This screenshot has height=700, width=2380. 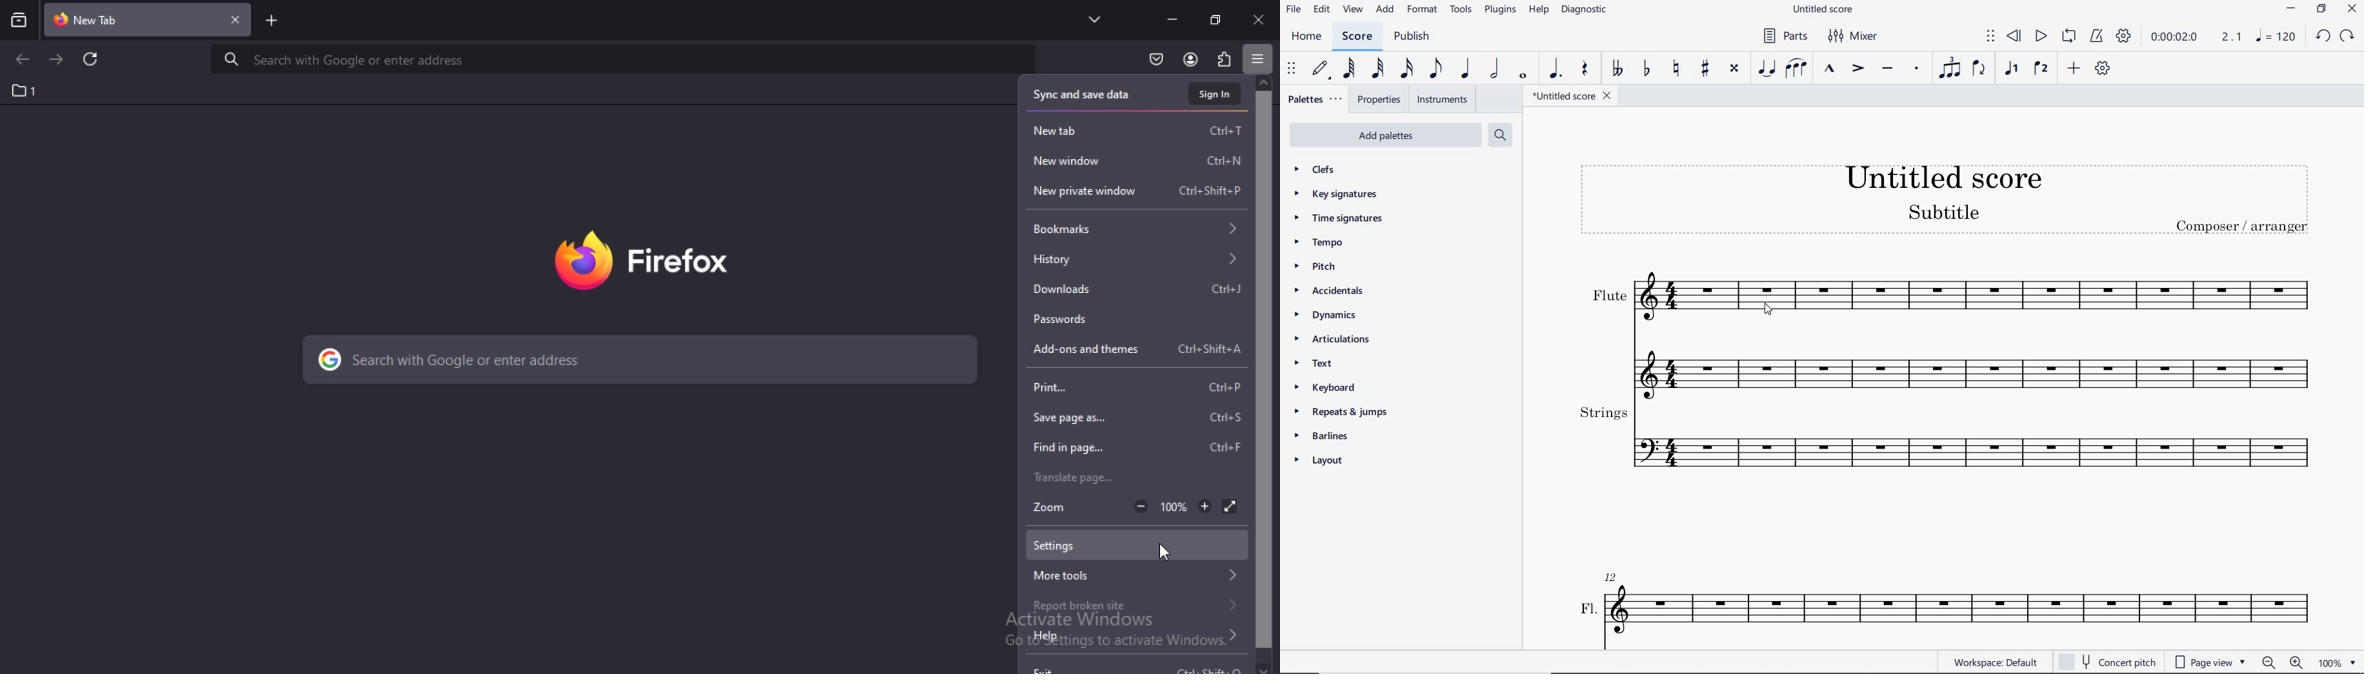 What do you see at coordinates (2350, 35) in the screenshot?
I see `redo` at bounding box center [2350, 35].